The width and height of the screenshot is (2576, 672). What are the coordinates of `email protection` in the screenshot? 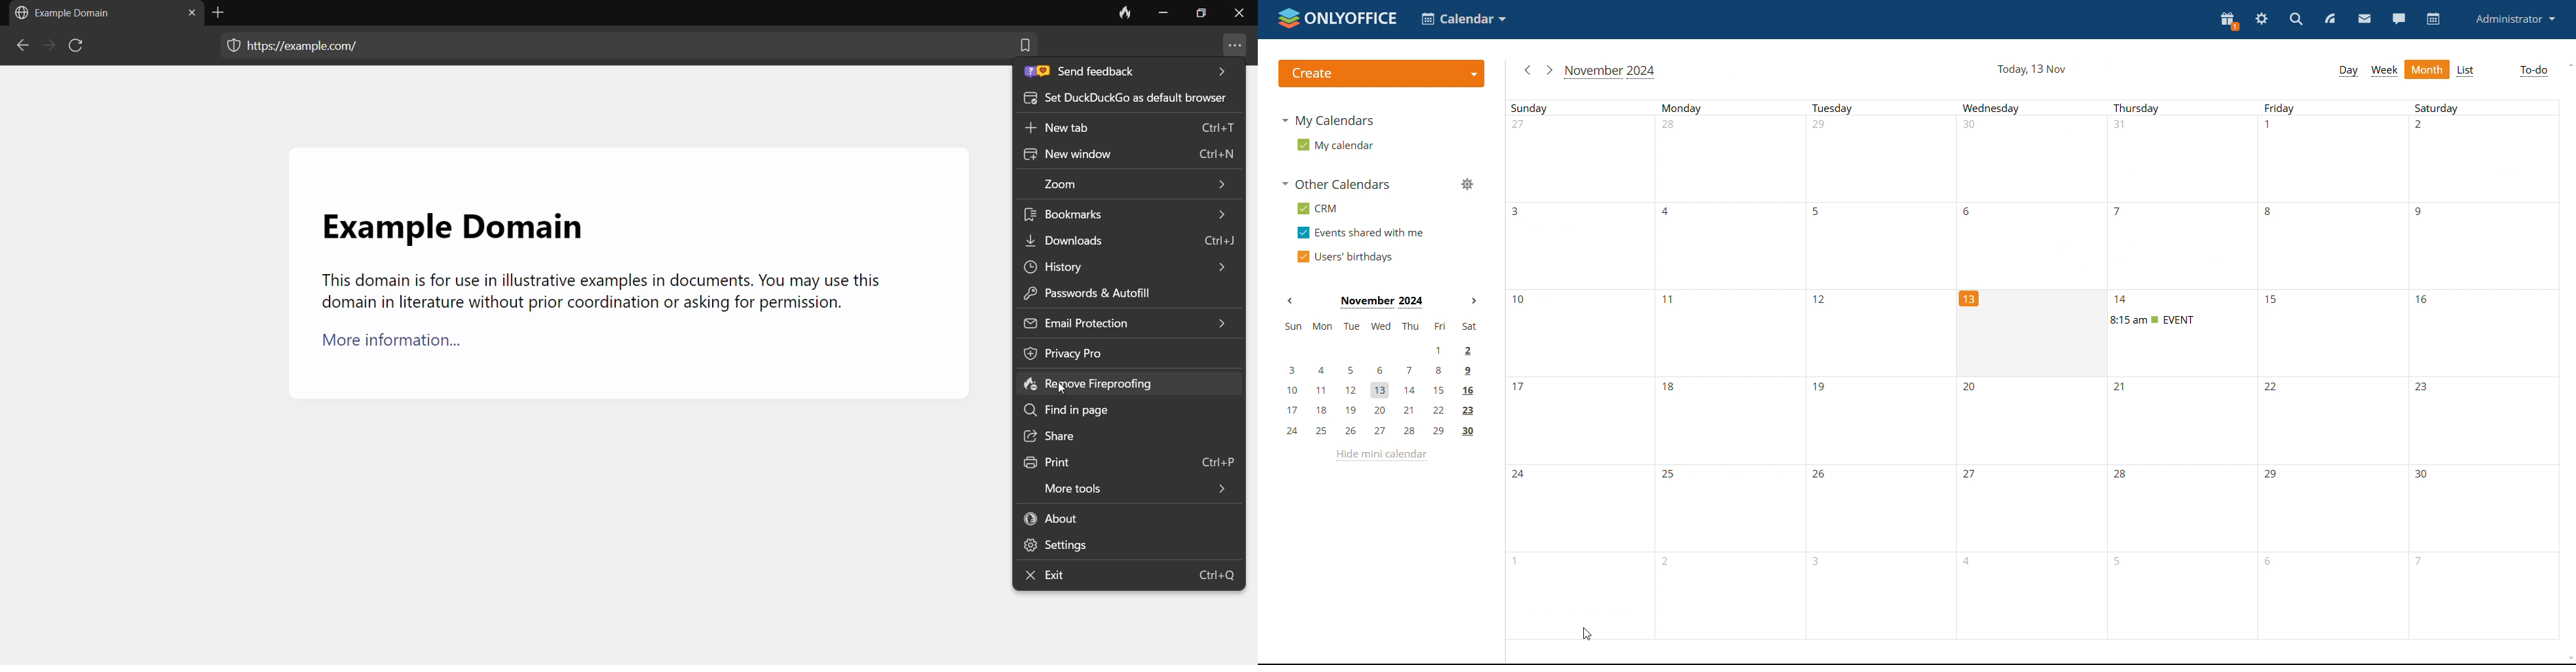 It's located at (1128, 321).